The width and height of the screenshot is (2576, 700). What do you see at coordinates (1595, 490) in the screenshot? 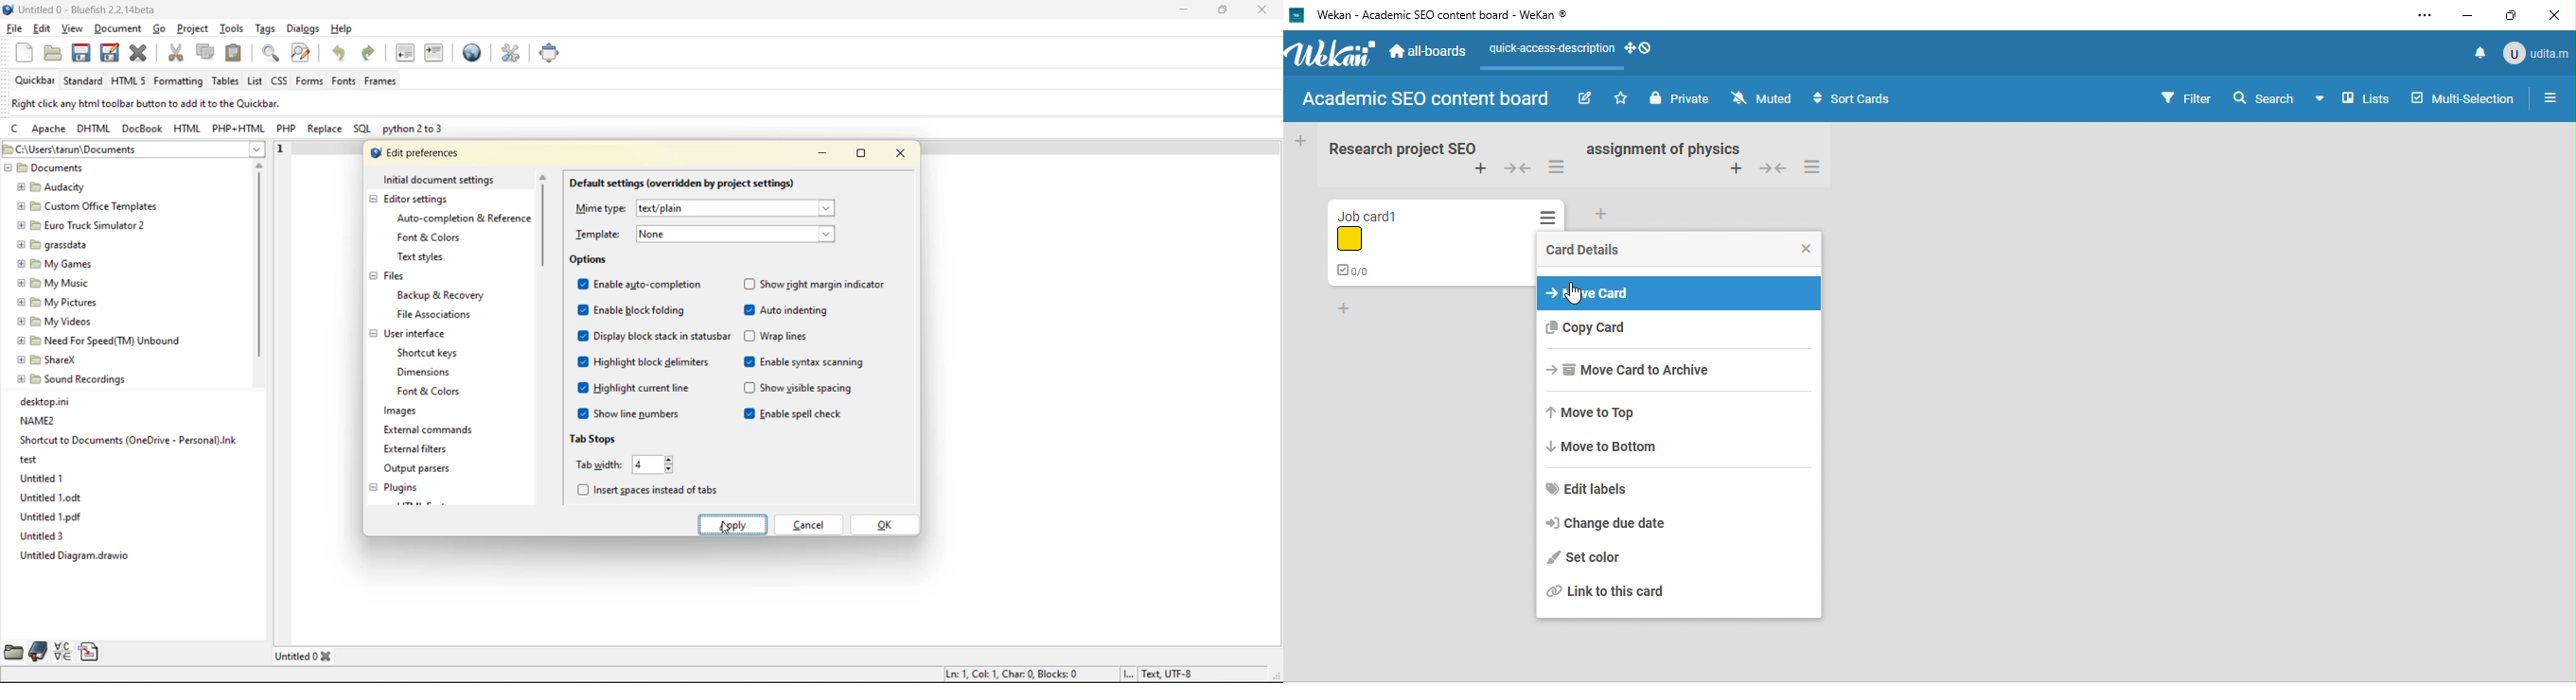
I see `edit labels` at bounding box center [1595, 490].